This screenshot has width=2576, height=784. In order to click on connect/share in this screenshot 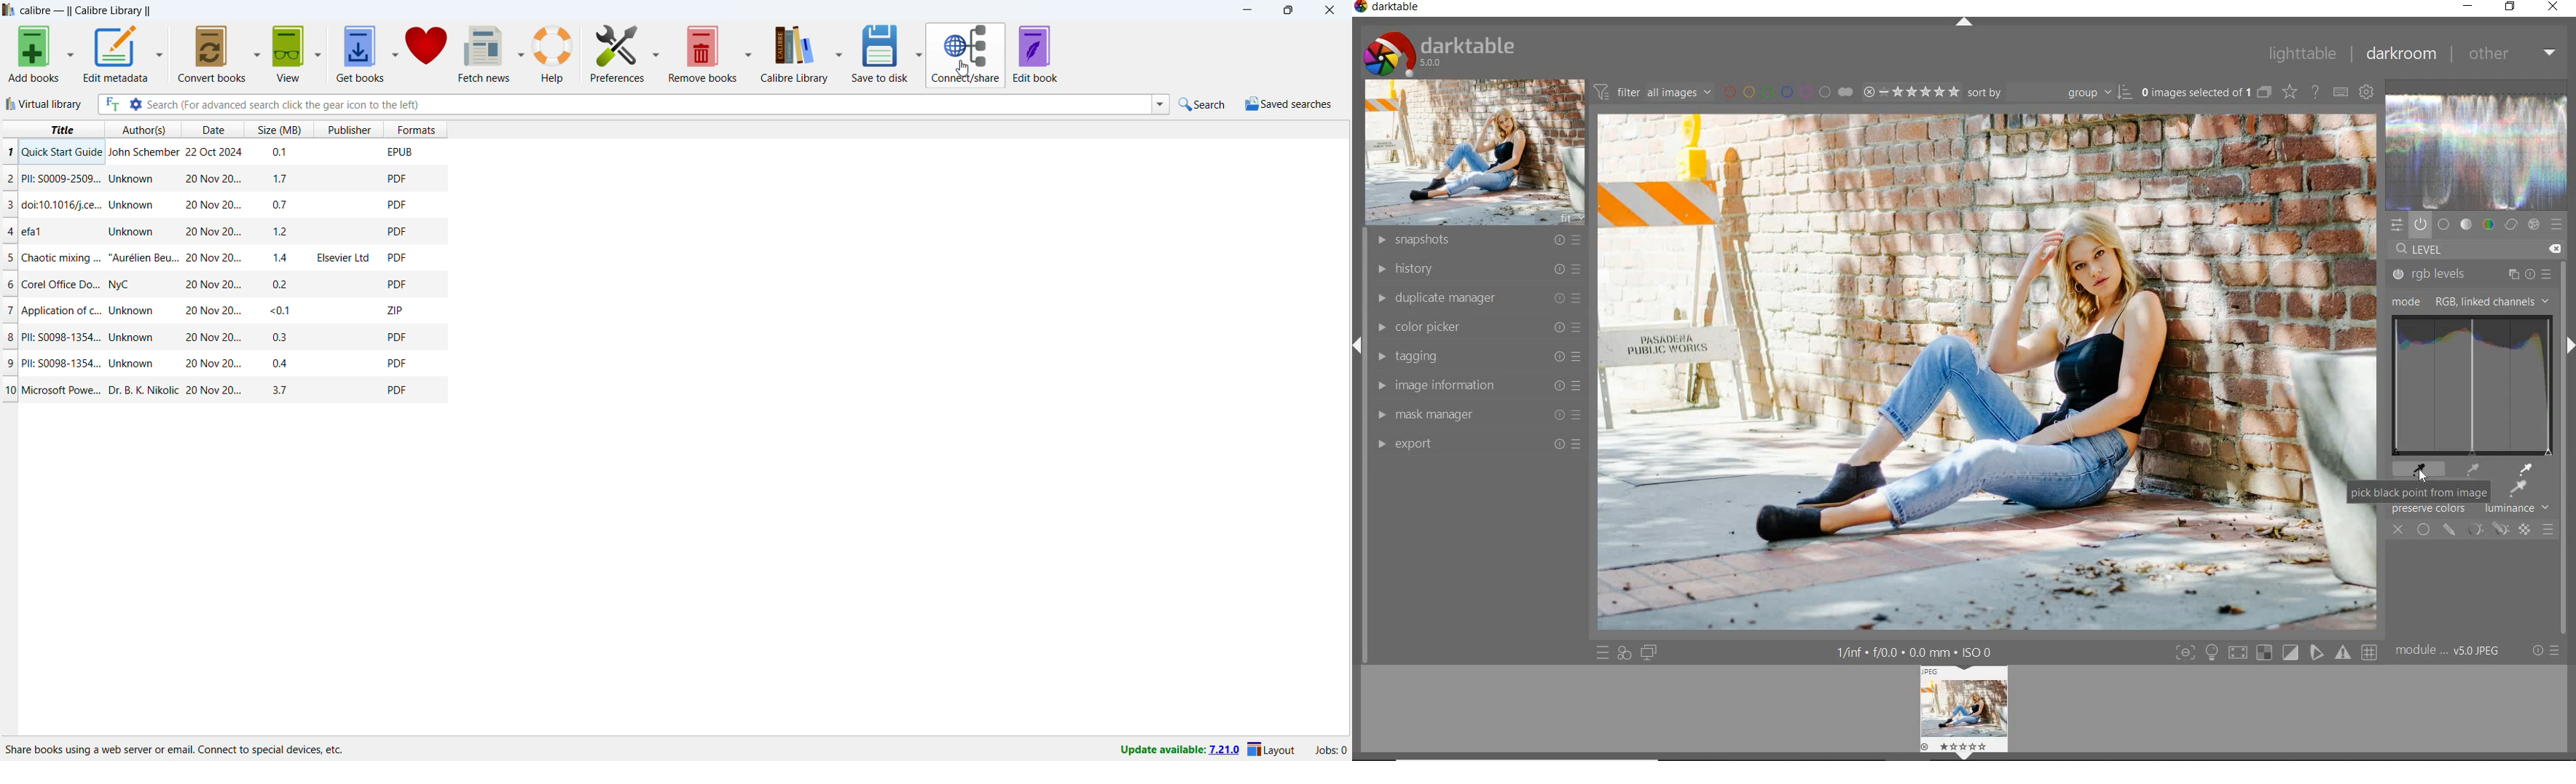, I will do `click(967, 56)`.